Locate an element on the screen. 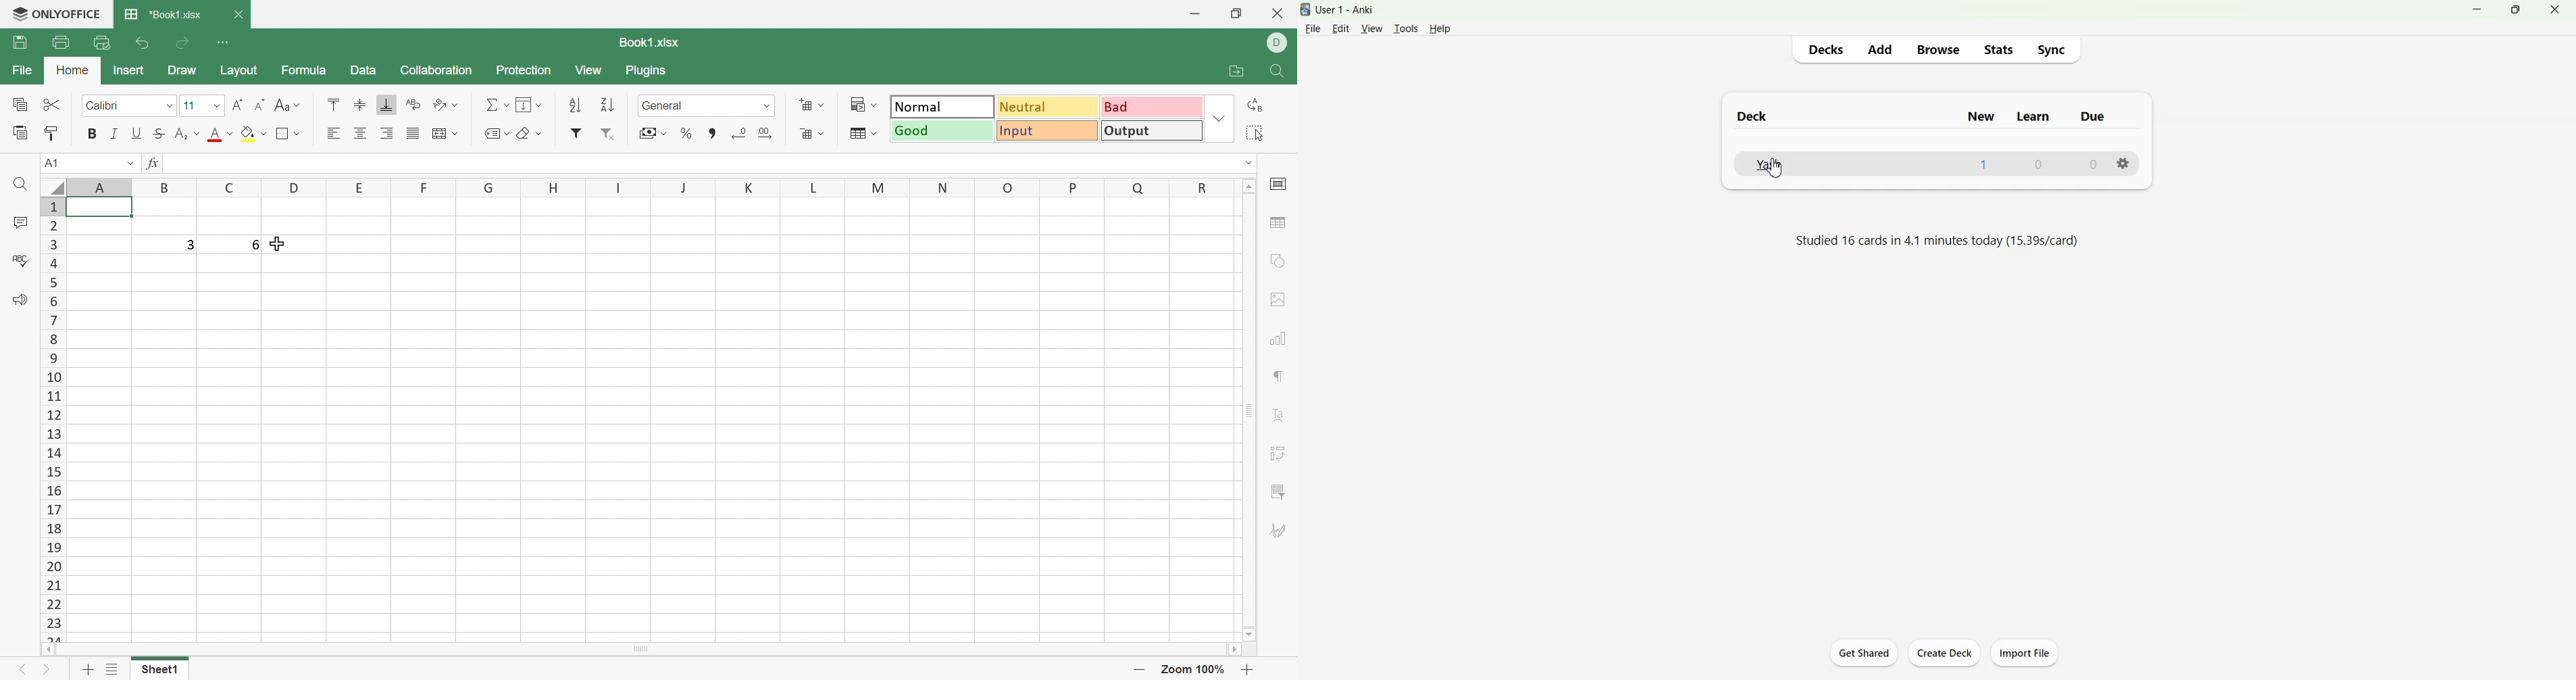 The image size is (2576, 700). Percent style is located at coordinates (687, 134).